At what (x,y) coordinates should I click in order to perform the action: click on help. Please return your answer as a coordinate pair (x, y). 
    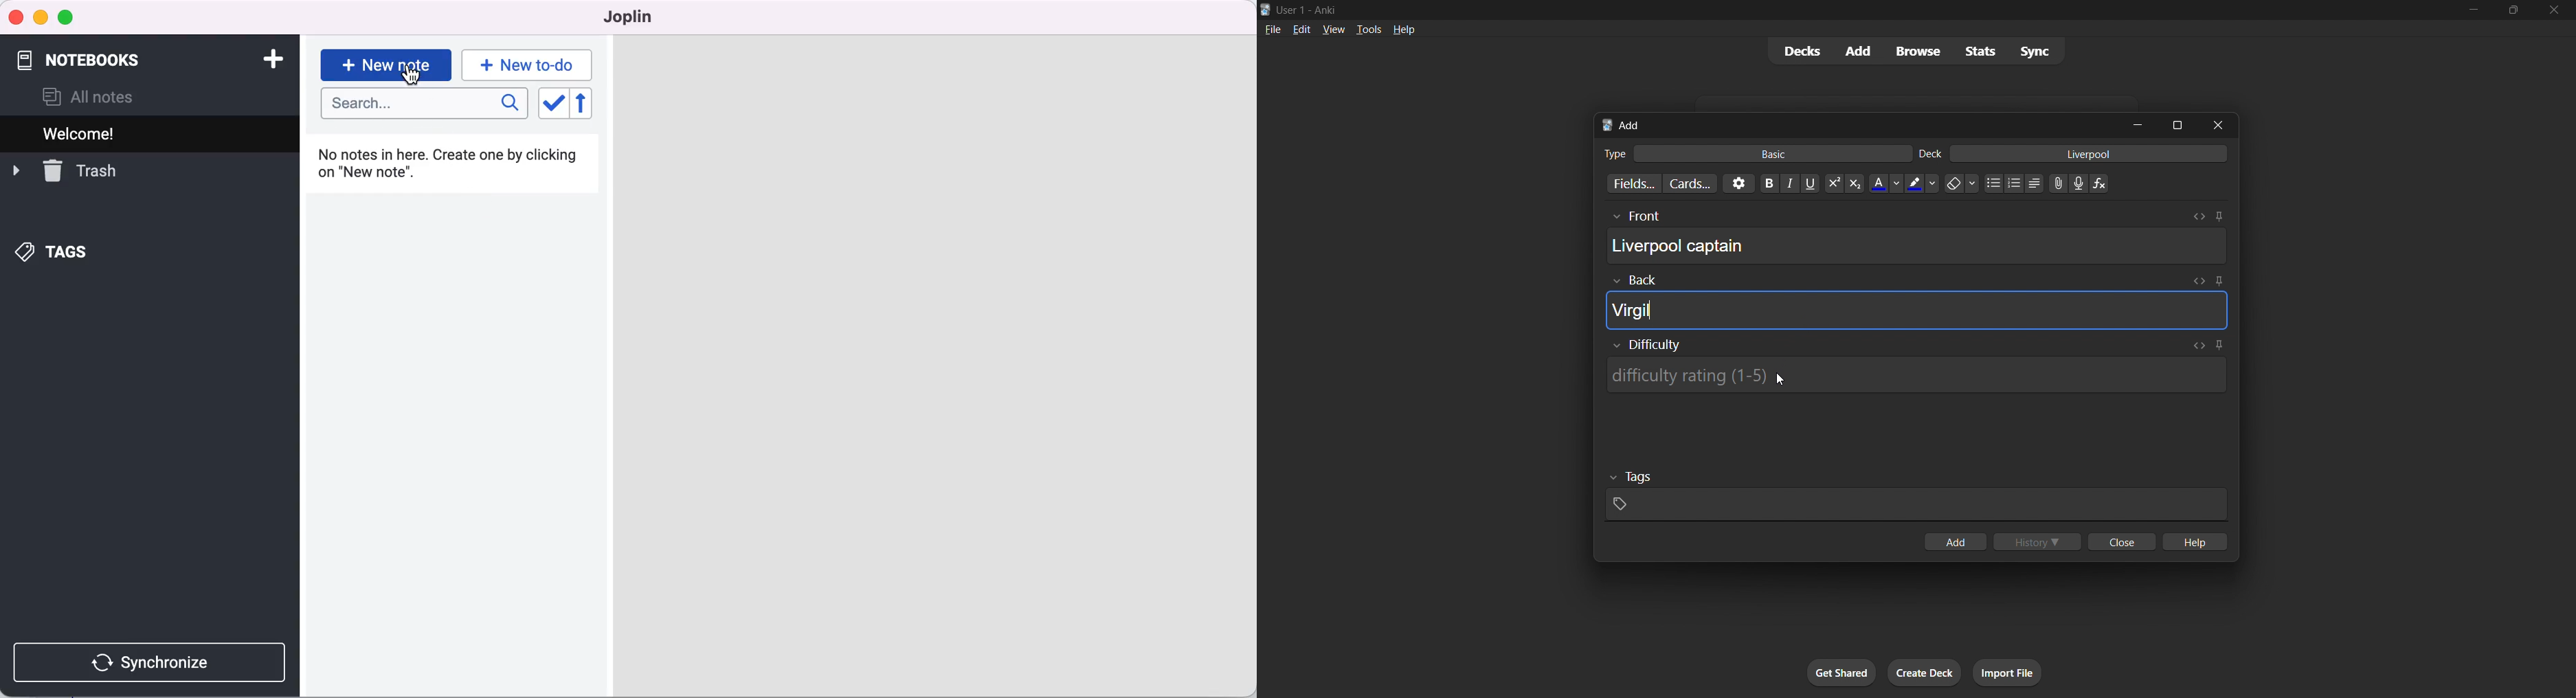
    Looking at the image, I should click on (1404, 30).